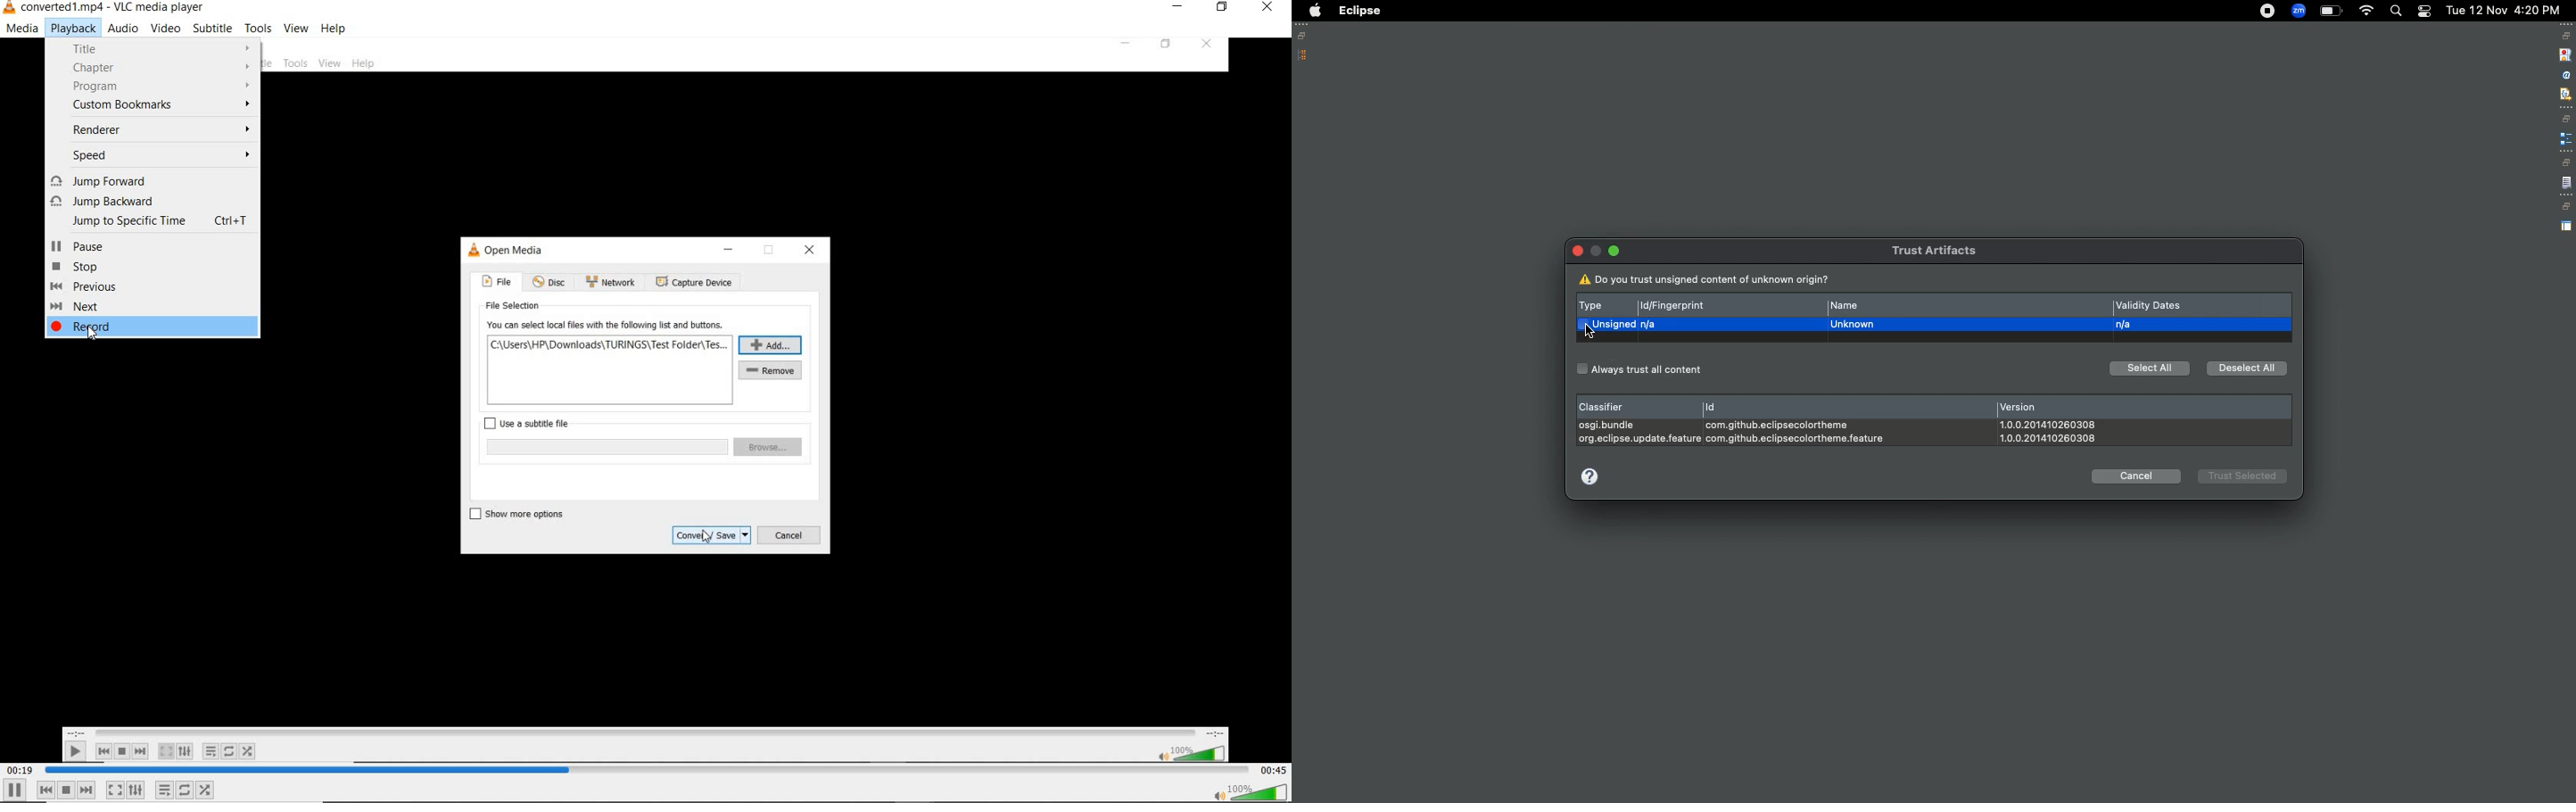 This screenshot has width=2576, height=812. What do you see at coordinates (1620, 325) in the screenshot?
I see `unassigned n/a` at bounding box center [1620, 325].